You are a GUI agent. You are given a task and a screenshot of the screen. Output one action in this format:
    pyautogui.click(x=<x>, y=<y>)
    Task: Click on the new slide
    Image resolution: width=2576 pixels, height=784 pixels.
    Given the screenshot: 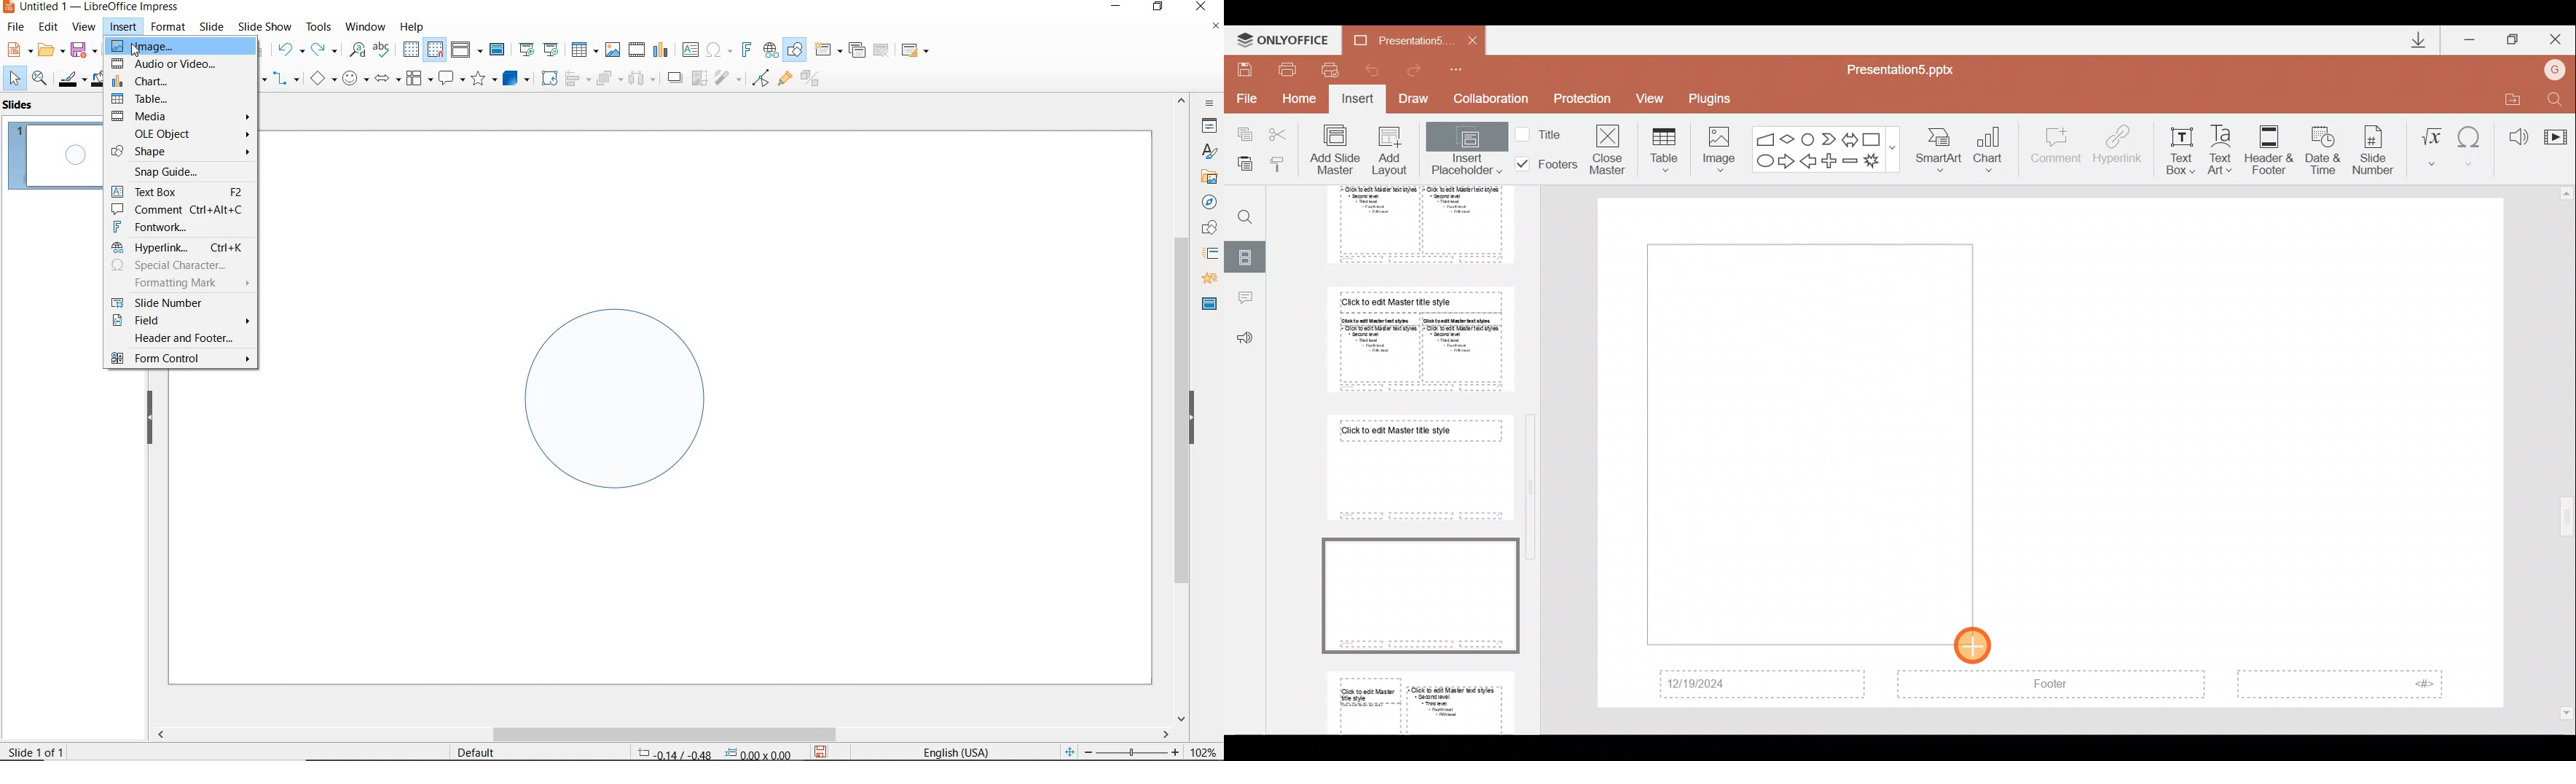 What is the action you would take?
    pyautogui.click(x=828, y=50)
    